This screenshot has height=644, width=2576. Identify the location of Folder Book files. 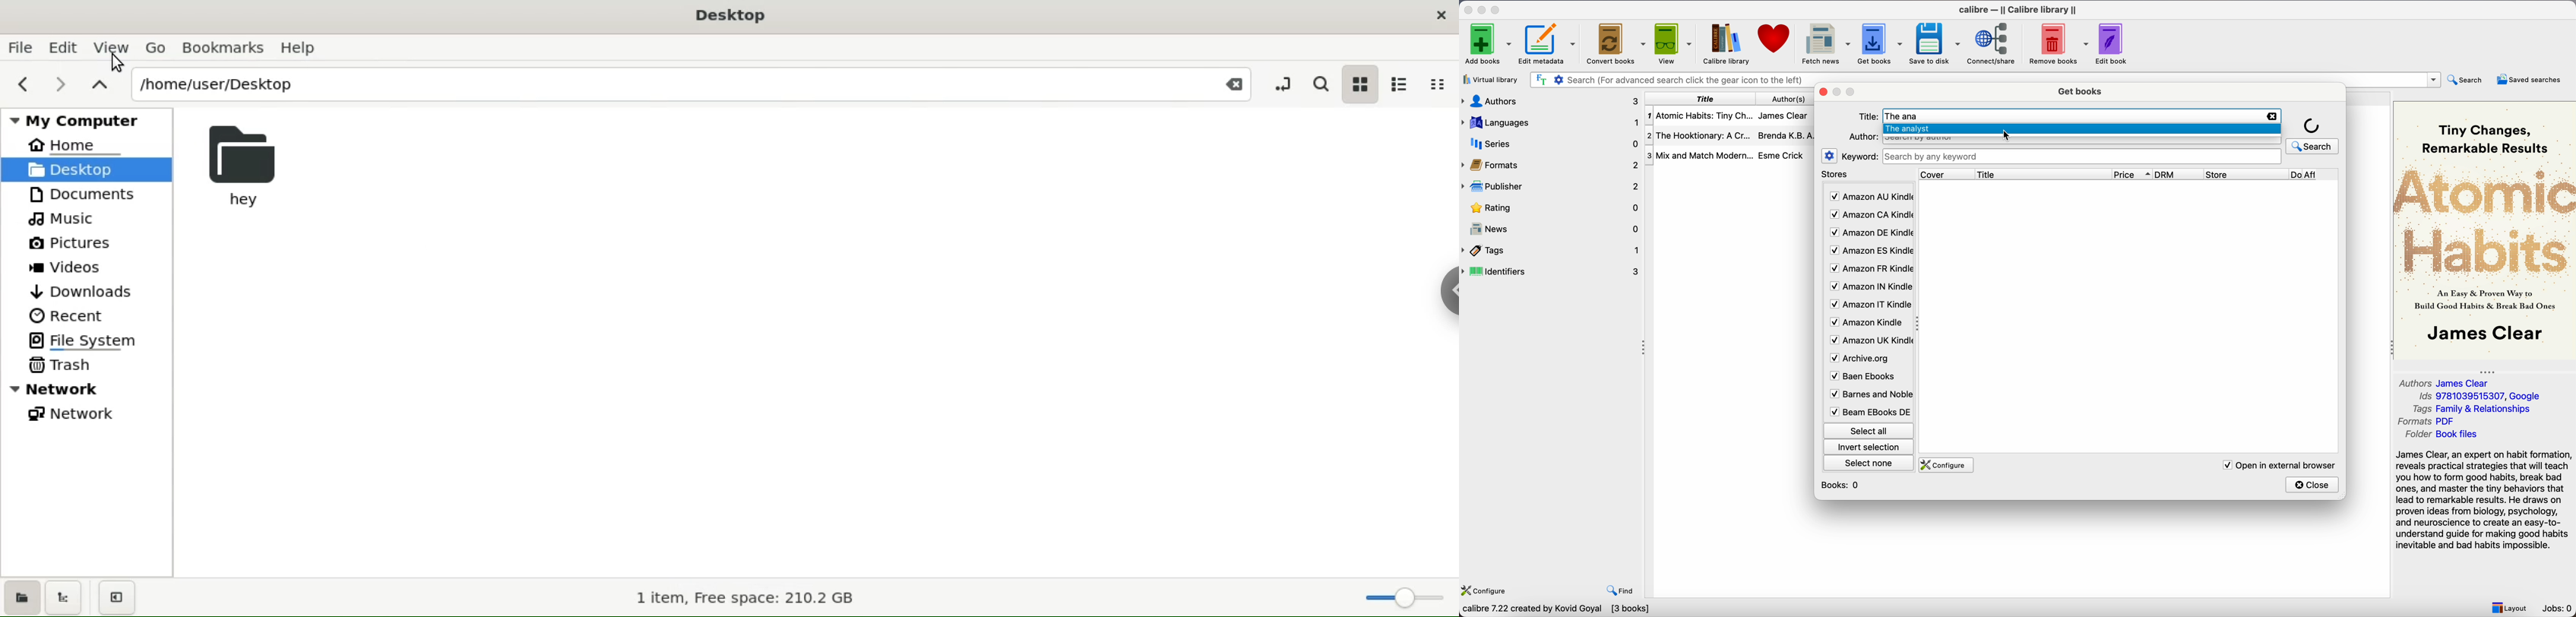
(2438, 435).